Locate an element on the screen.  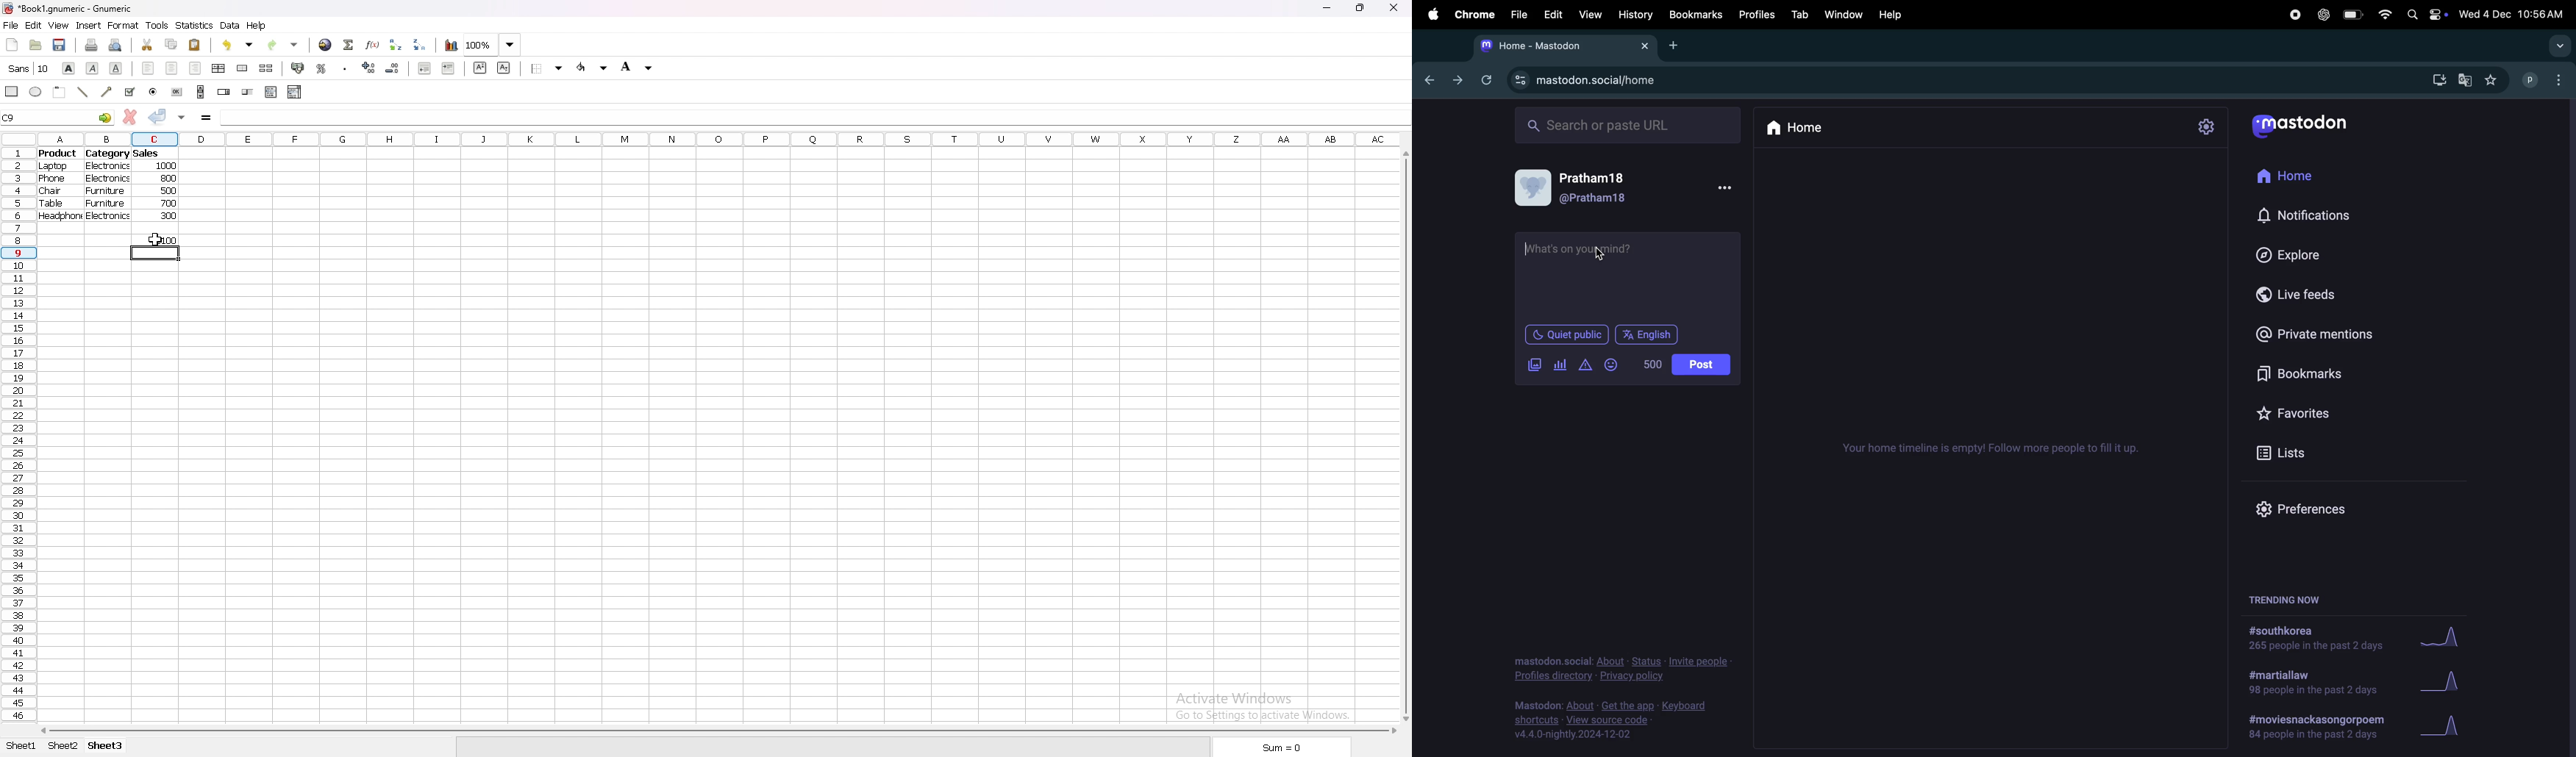
Live feeds is located at coordinates (2306, 293).